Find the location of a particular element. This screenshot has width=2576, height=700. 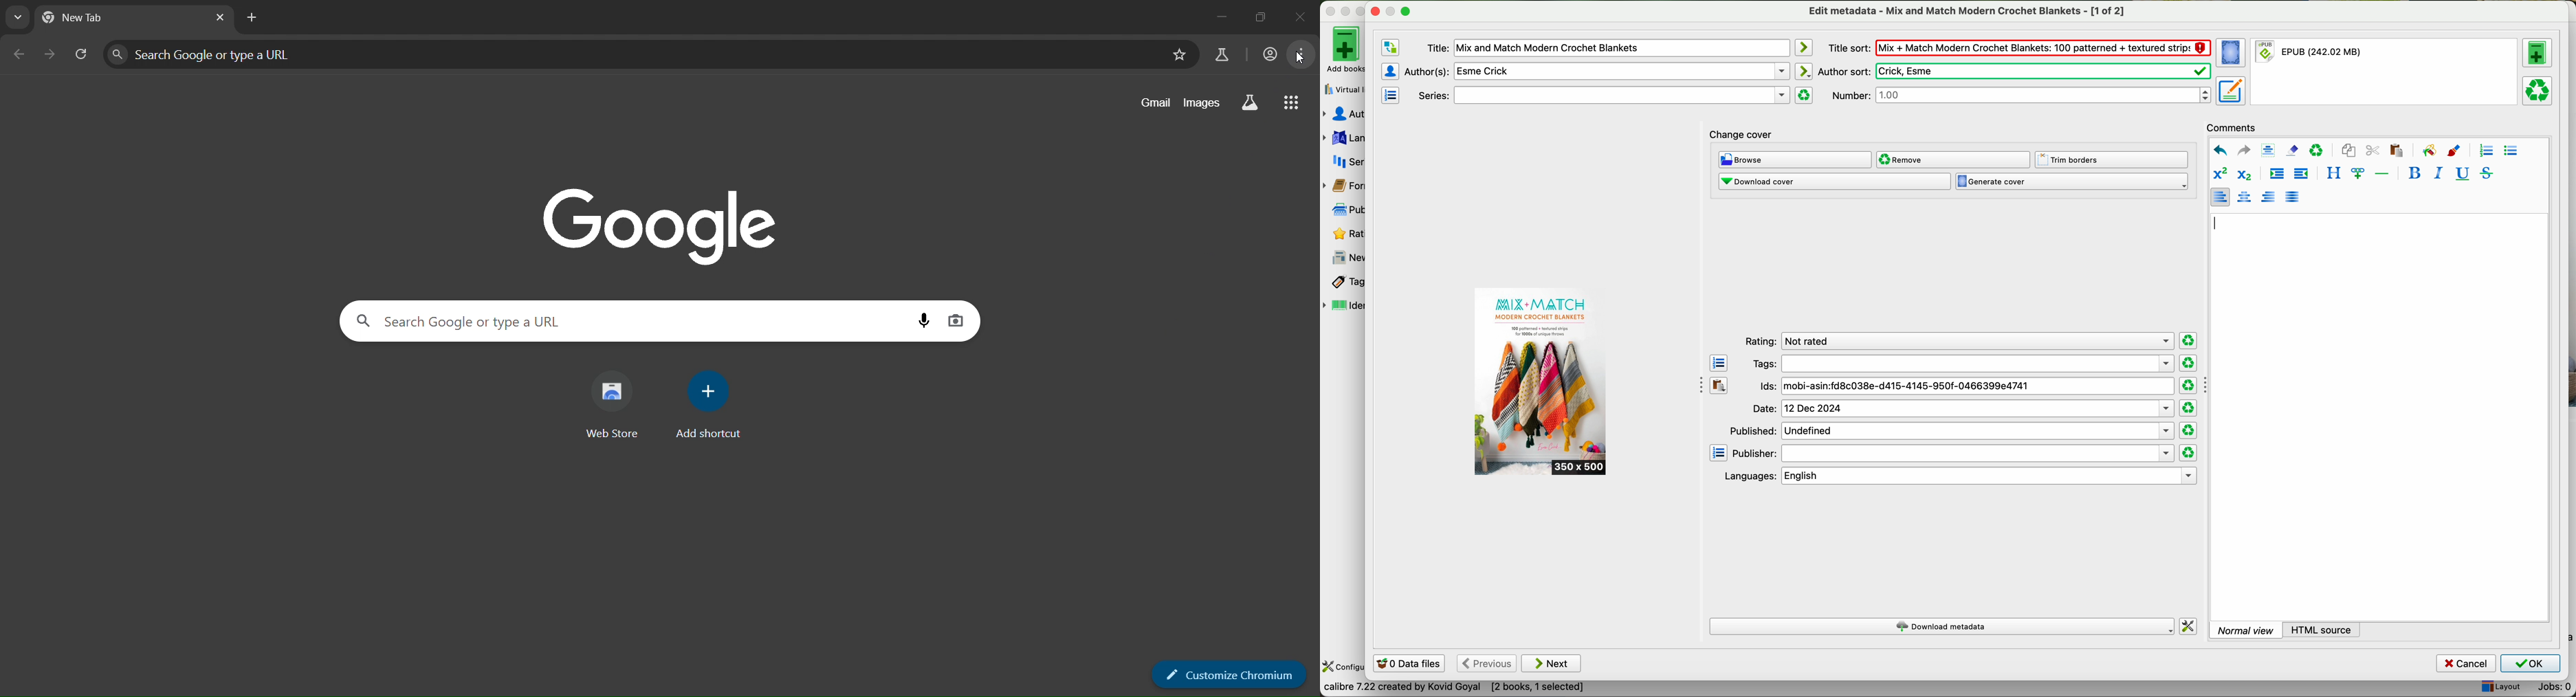

paste is located at coordinates (2396, 150).